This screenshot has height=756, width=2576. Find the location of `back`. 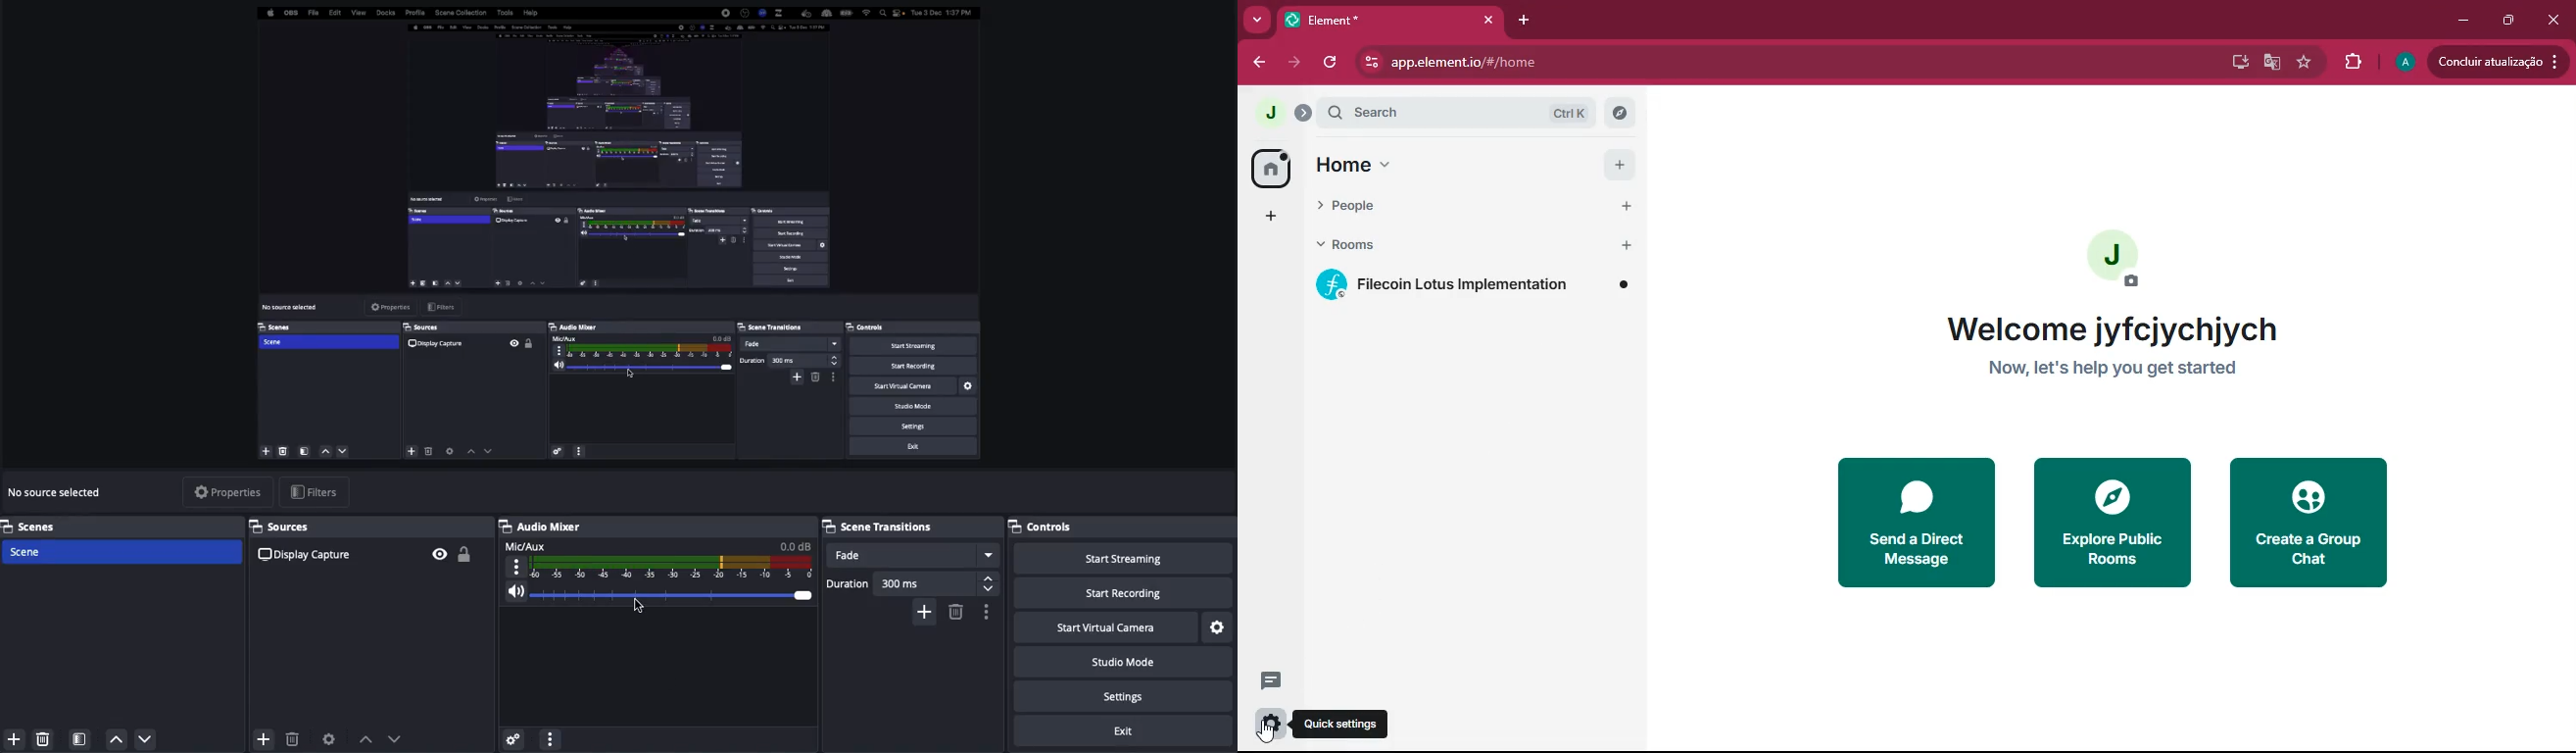

back is located at coordinates (1256, 65).